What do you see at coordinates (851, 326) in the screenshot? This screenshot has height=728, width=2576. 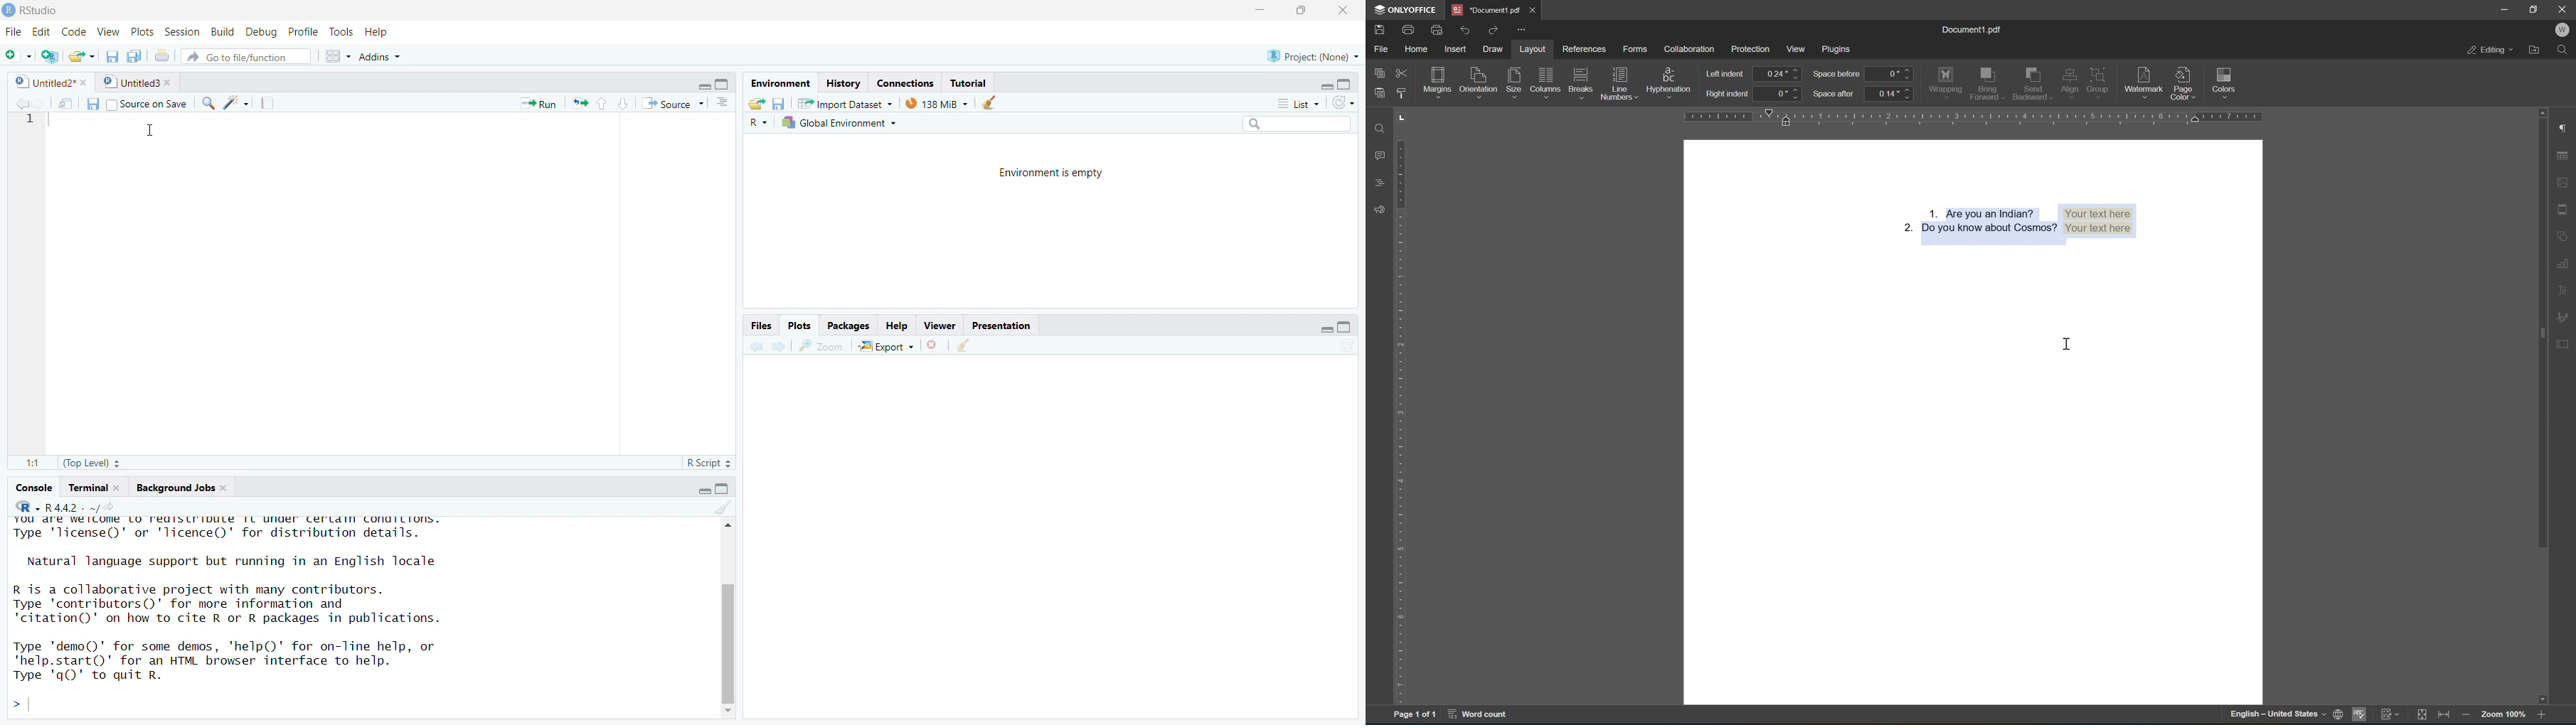 I see `Packages` at bounding box center [851, 326].